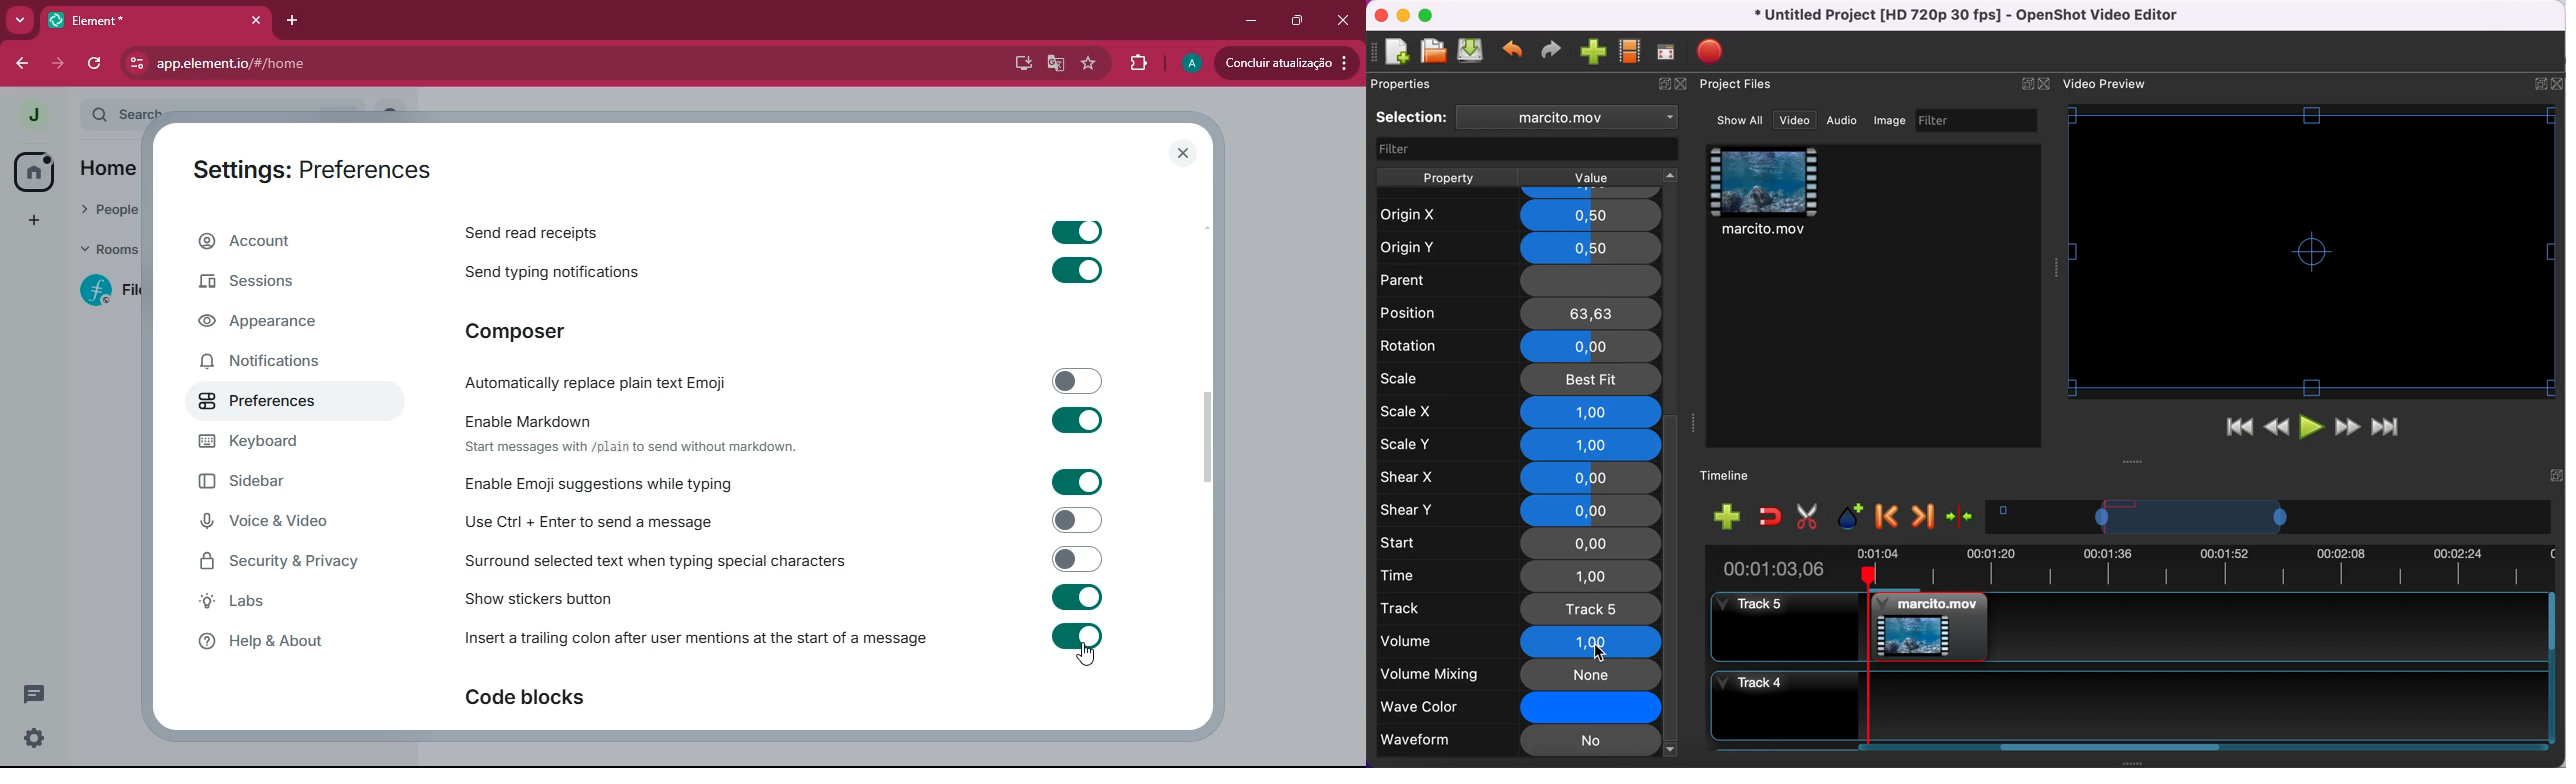 This screenshot has height=784, width=2576. Describe the element at coordinates (1055, 67) in the screenshot. I see `google translate` at that location.